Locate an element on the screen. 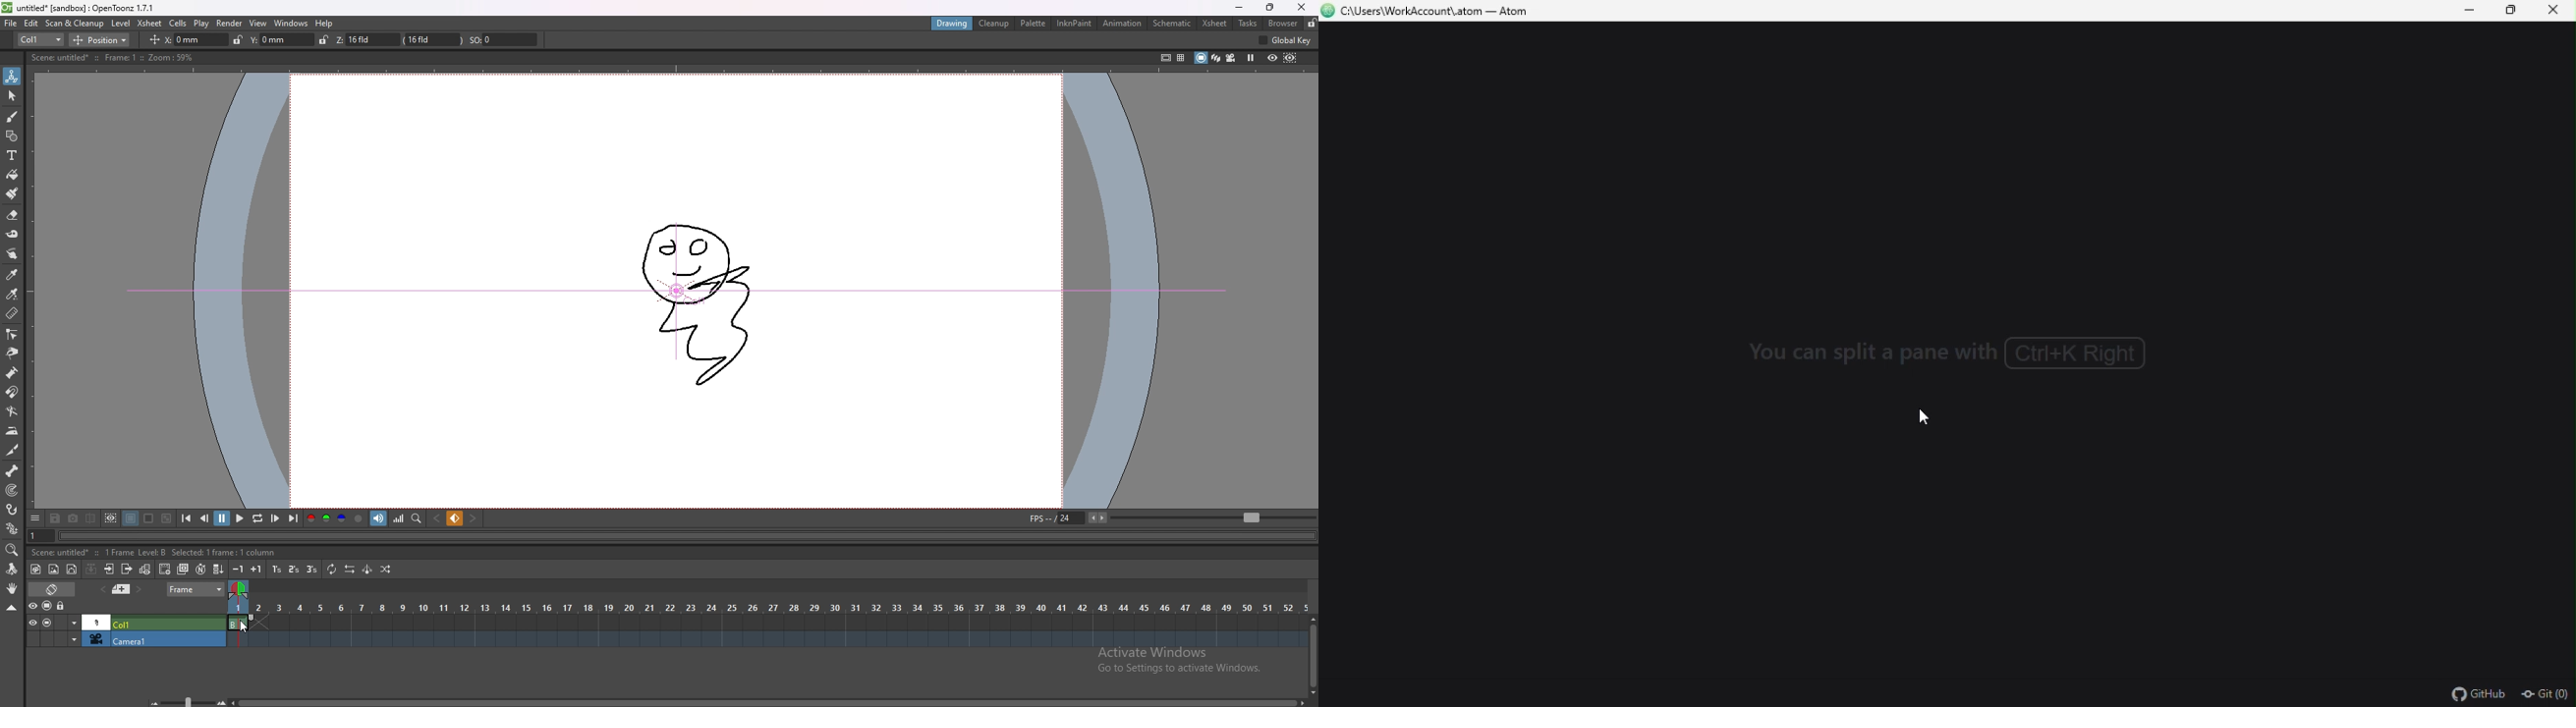 Image resolution: width=2576 pixels, height=728 pixels. you can split a pane with ctrl+k+right is located at coordinates (1963, 347).